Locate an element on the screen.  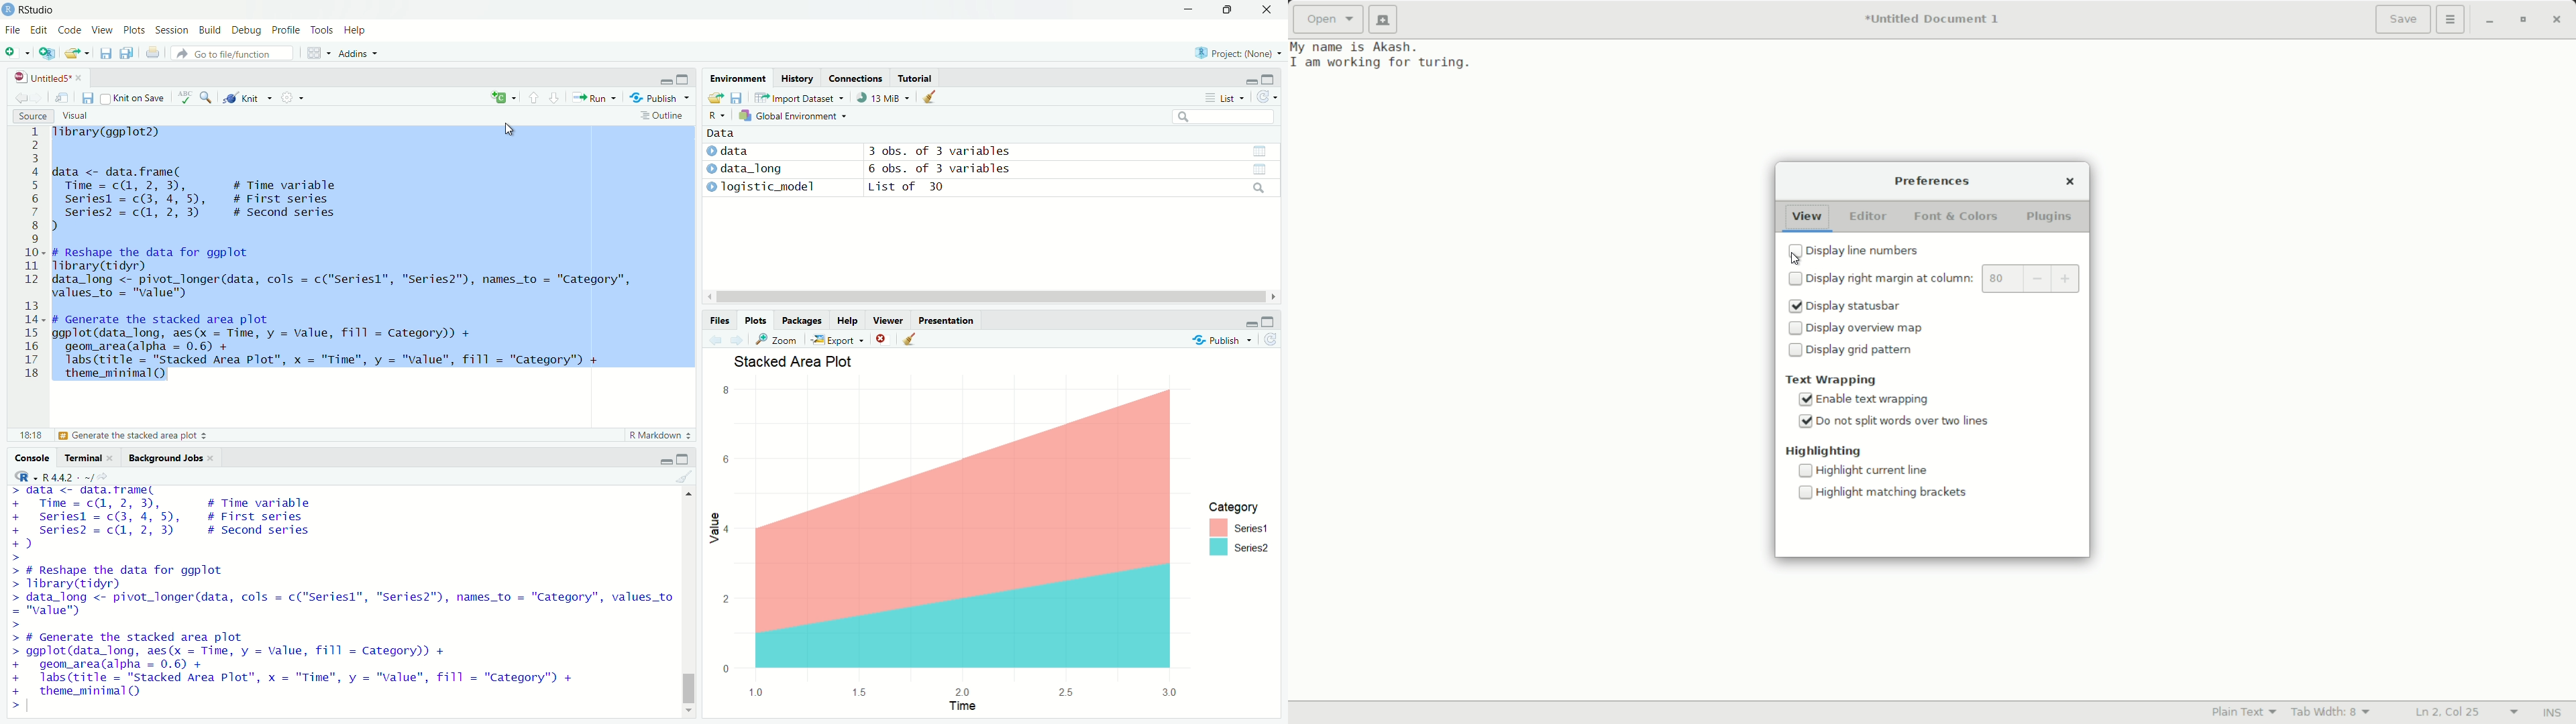
Edit is located at coordinates (39, 29).